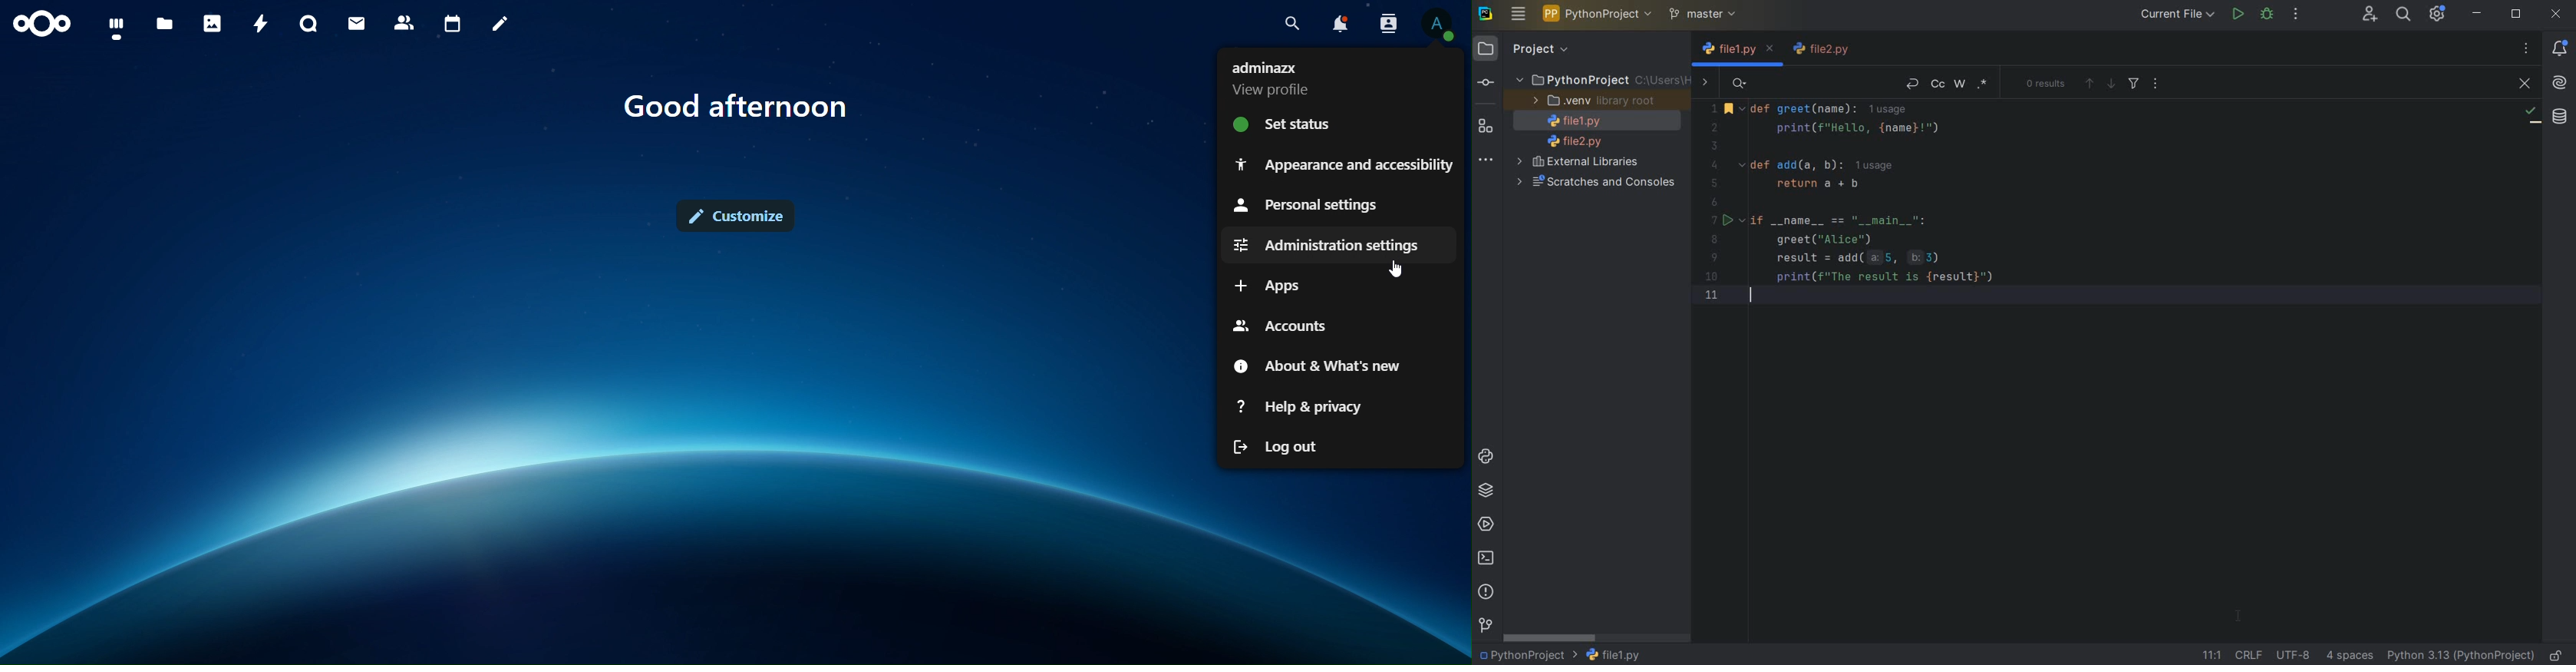  Describe the element at coordinates (2155, 83) in the screenshot. I see `OPEN IN WINDOW` at that location.